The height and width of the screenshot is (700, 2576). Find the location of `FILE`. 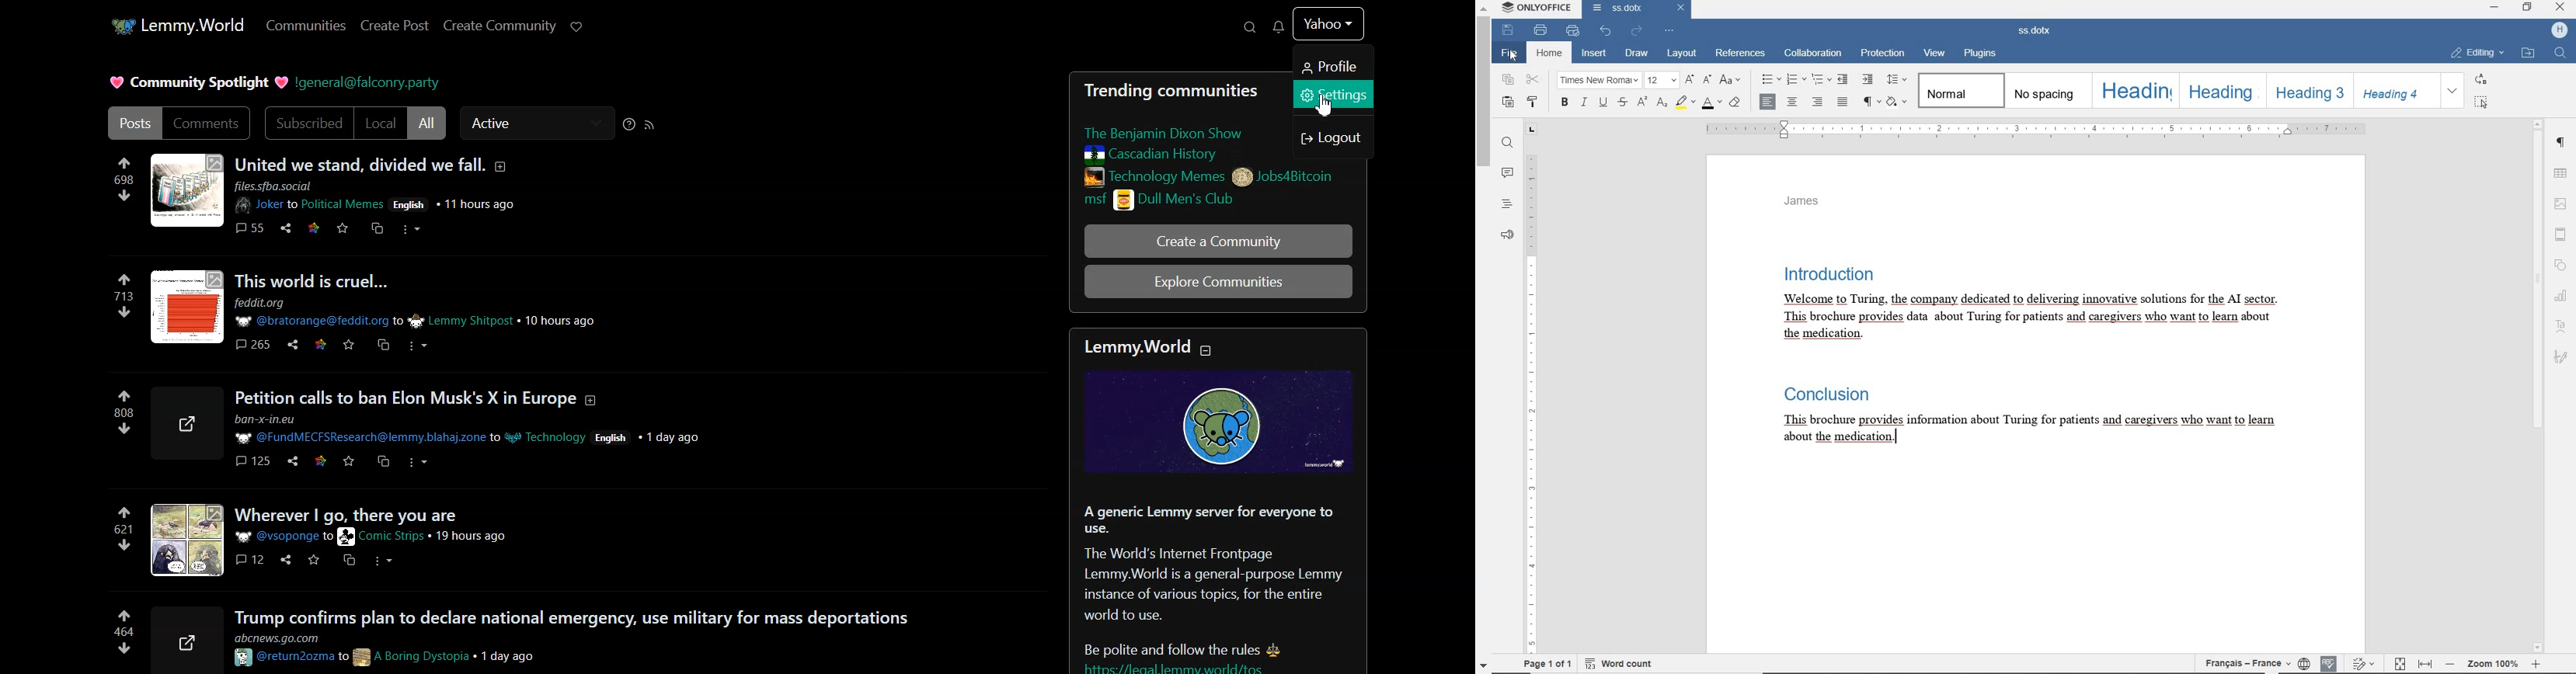

FILE is located at coordinates (1511, 54).